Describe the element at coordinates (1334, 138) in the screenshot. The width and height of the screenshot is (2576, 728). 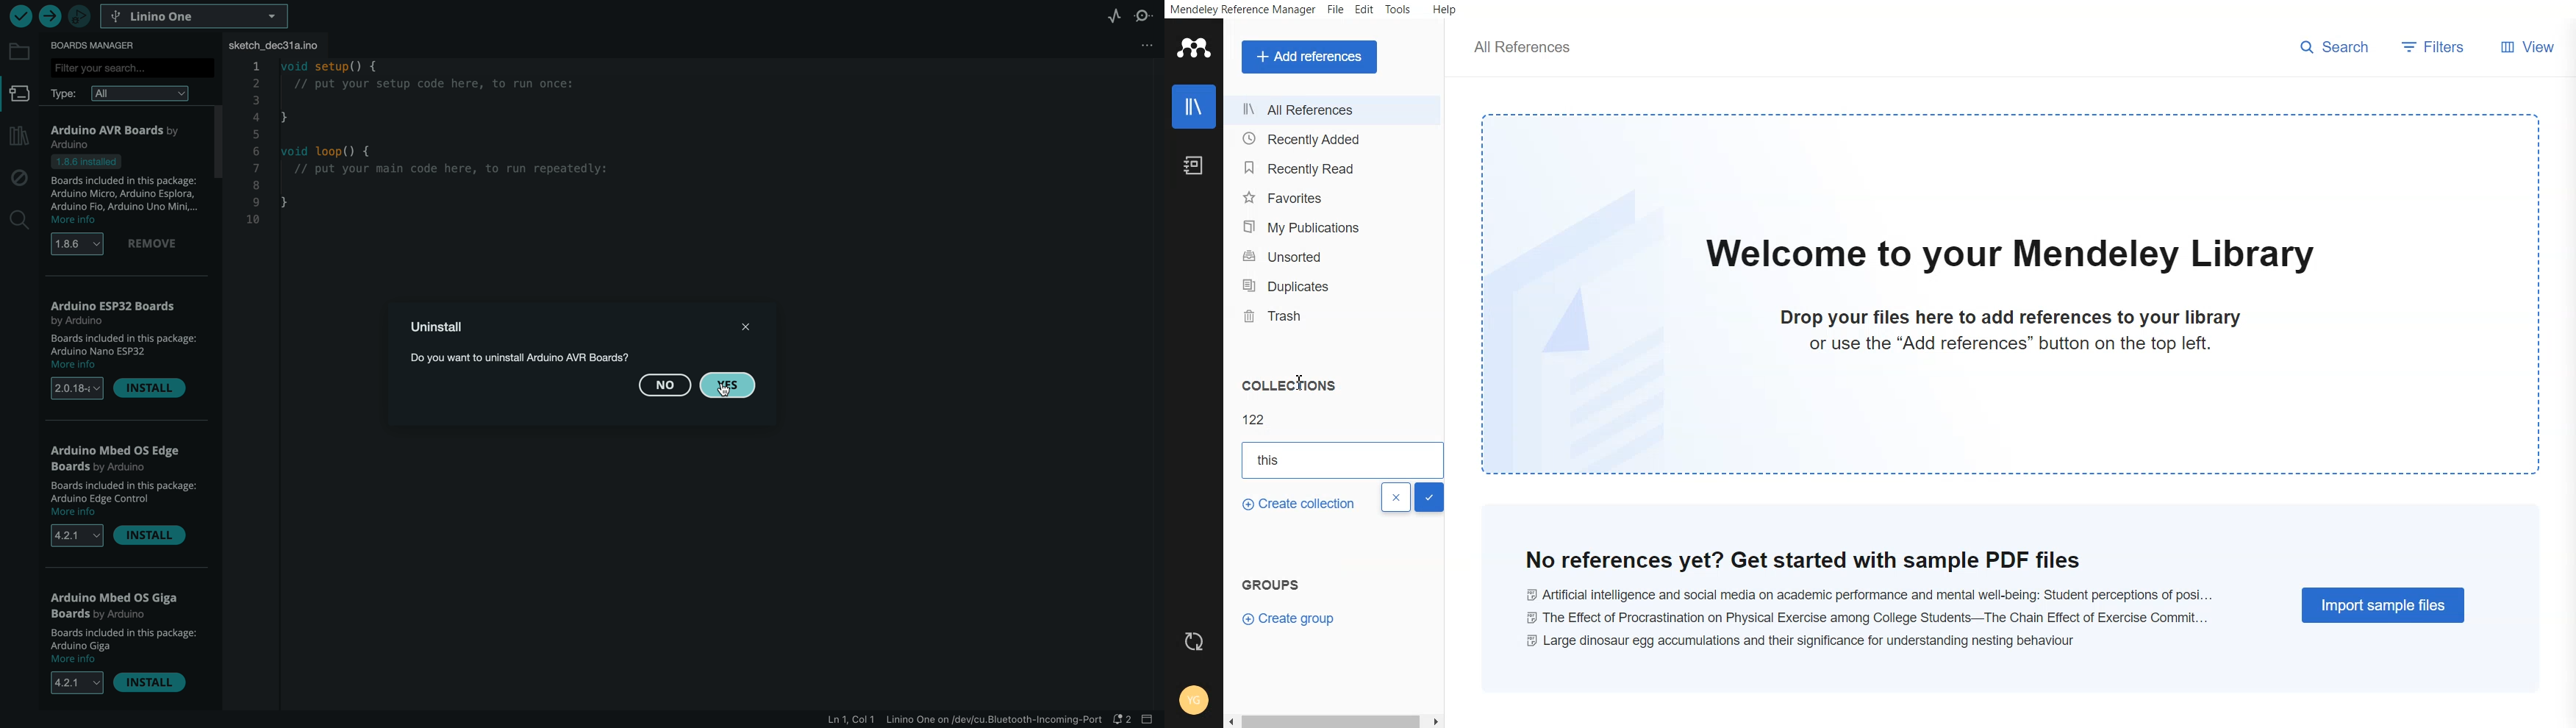
I see `Recently added` at that location.